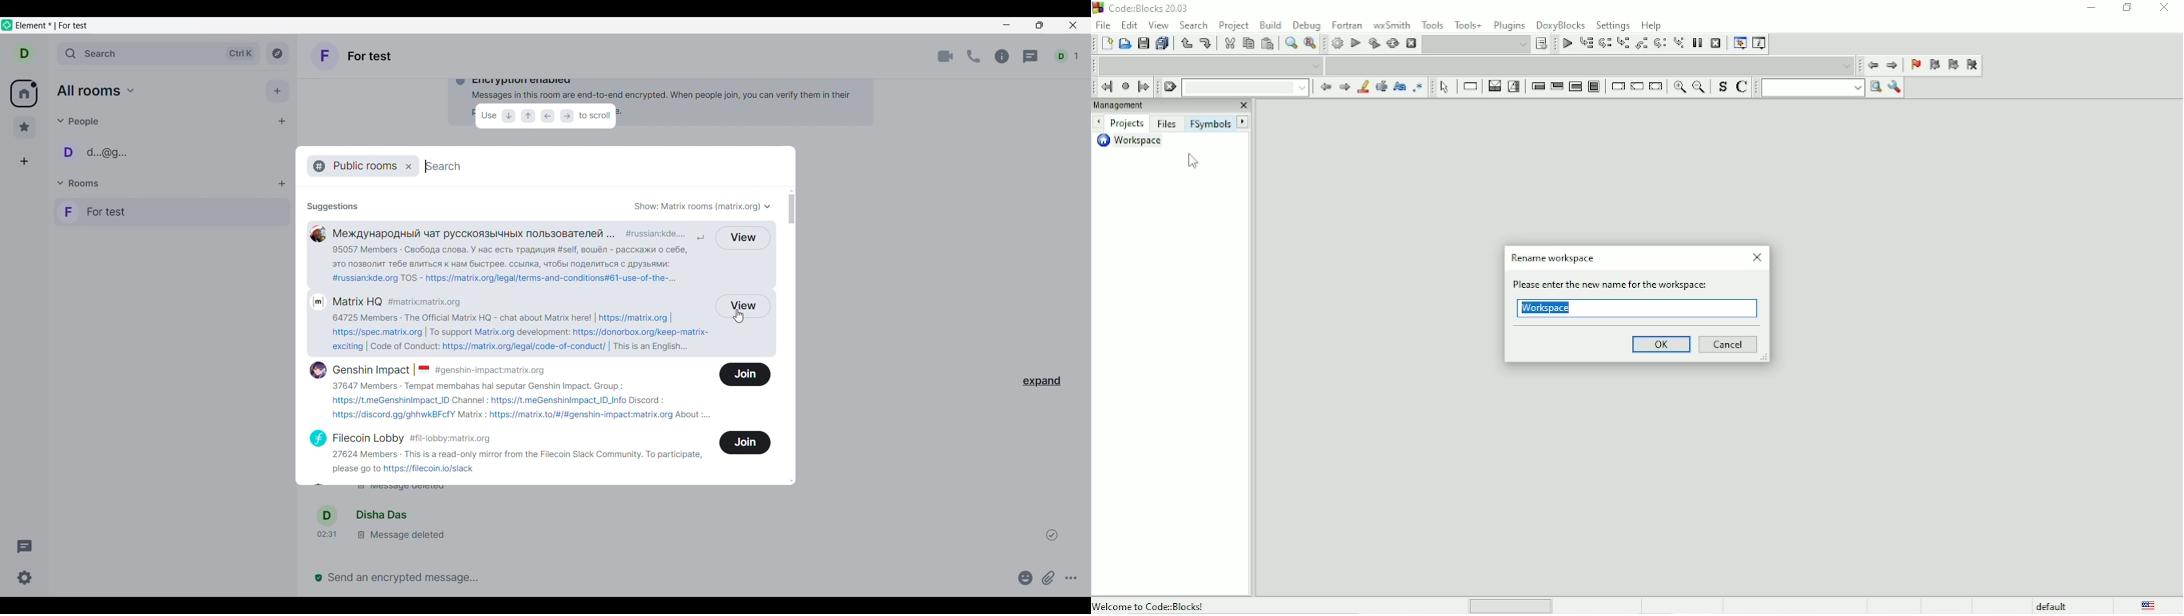 This screenshot has height=616, width=2184. I want to click on Attachement, so click(1049, 578).